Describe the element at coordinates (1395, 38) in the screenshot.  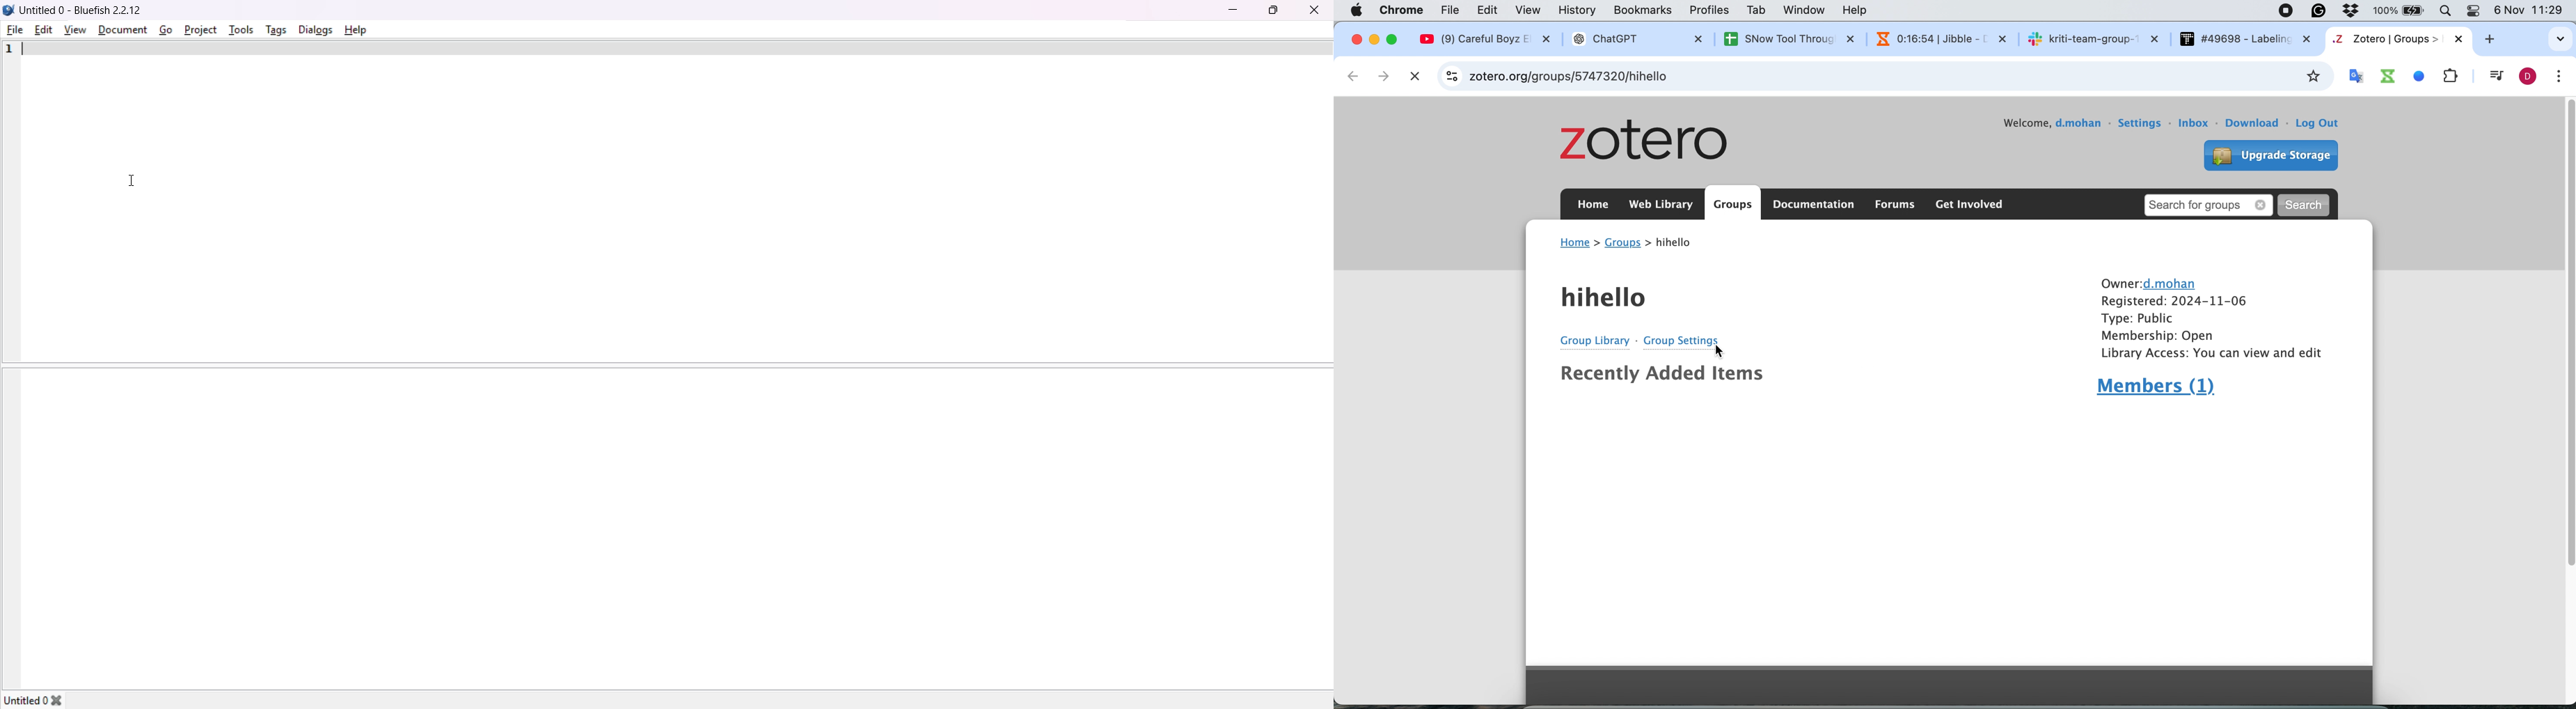
I see `maximise` at that location.